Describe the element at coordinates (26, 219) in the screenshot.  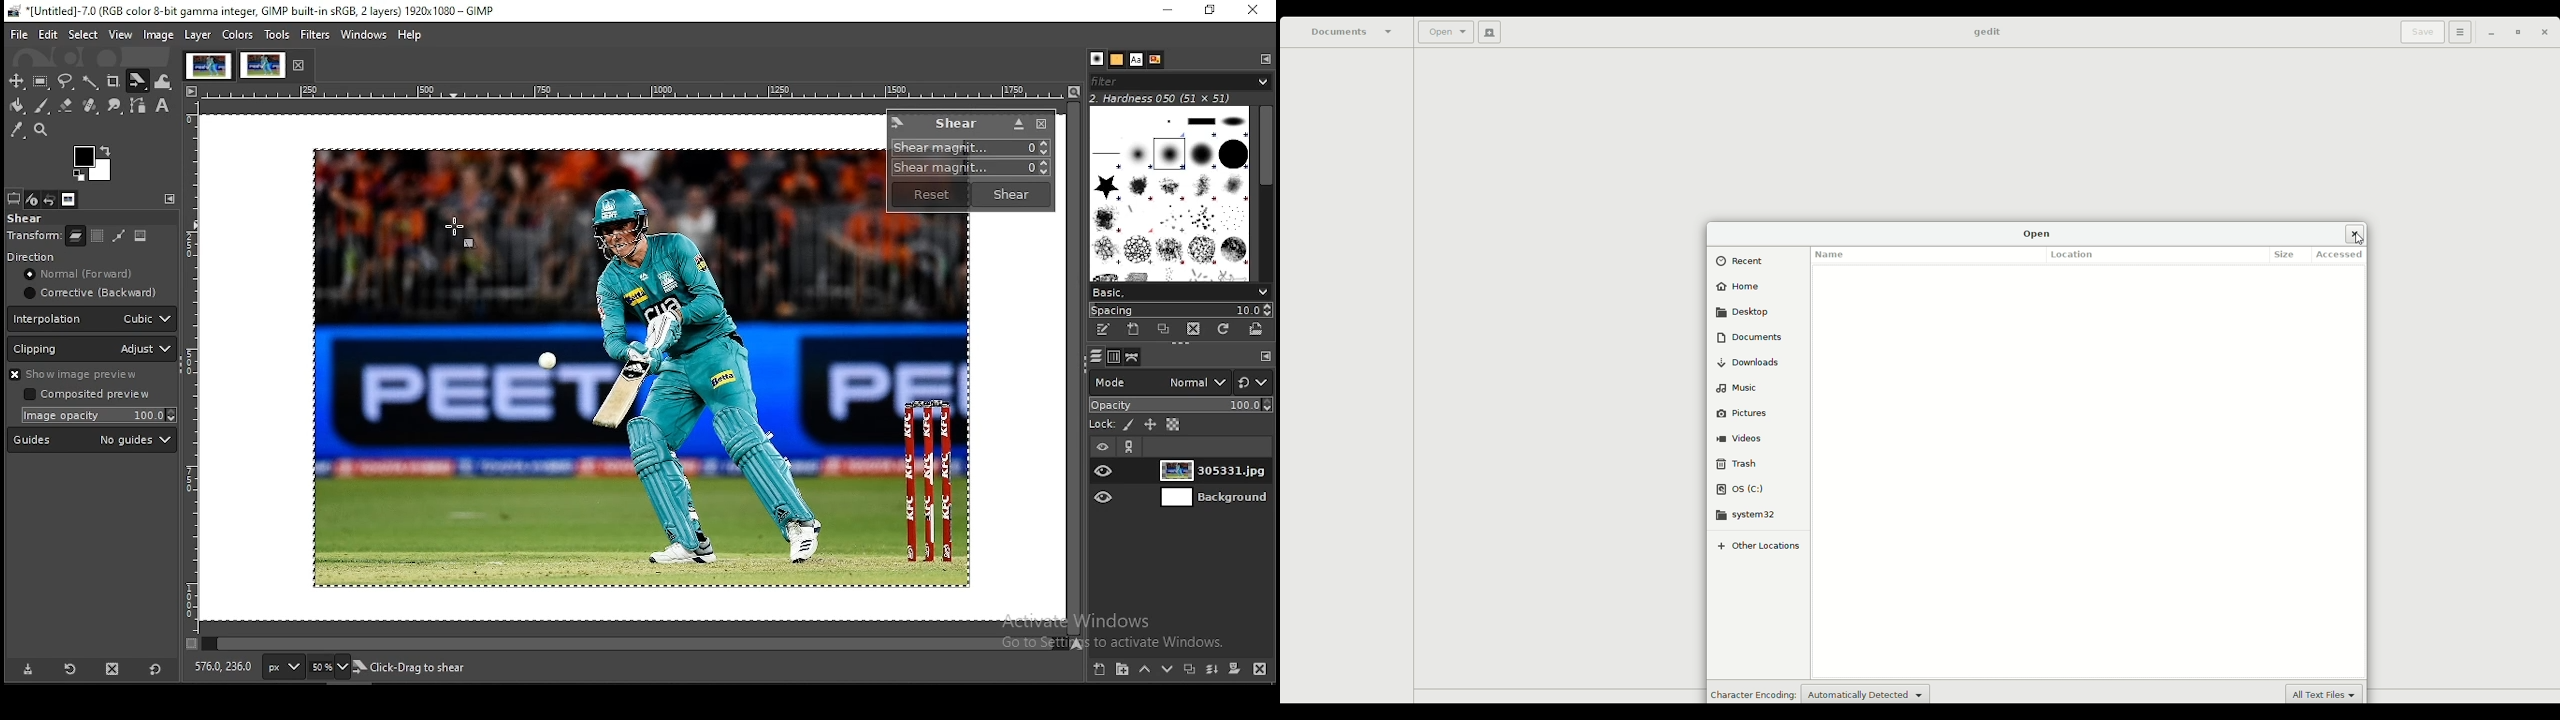
I see `shear` at that location.